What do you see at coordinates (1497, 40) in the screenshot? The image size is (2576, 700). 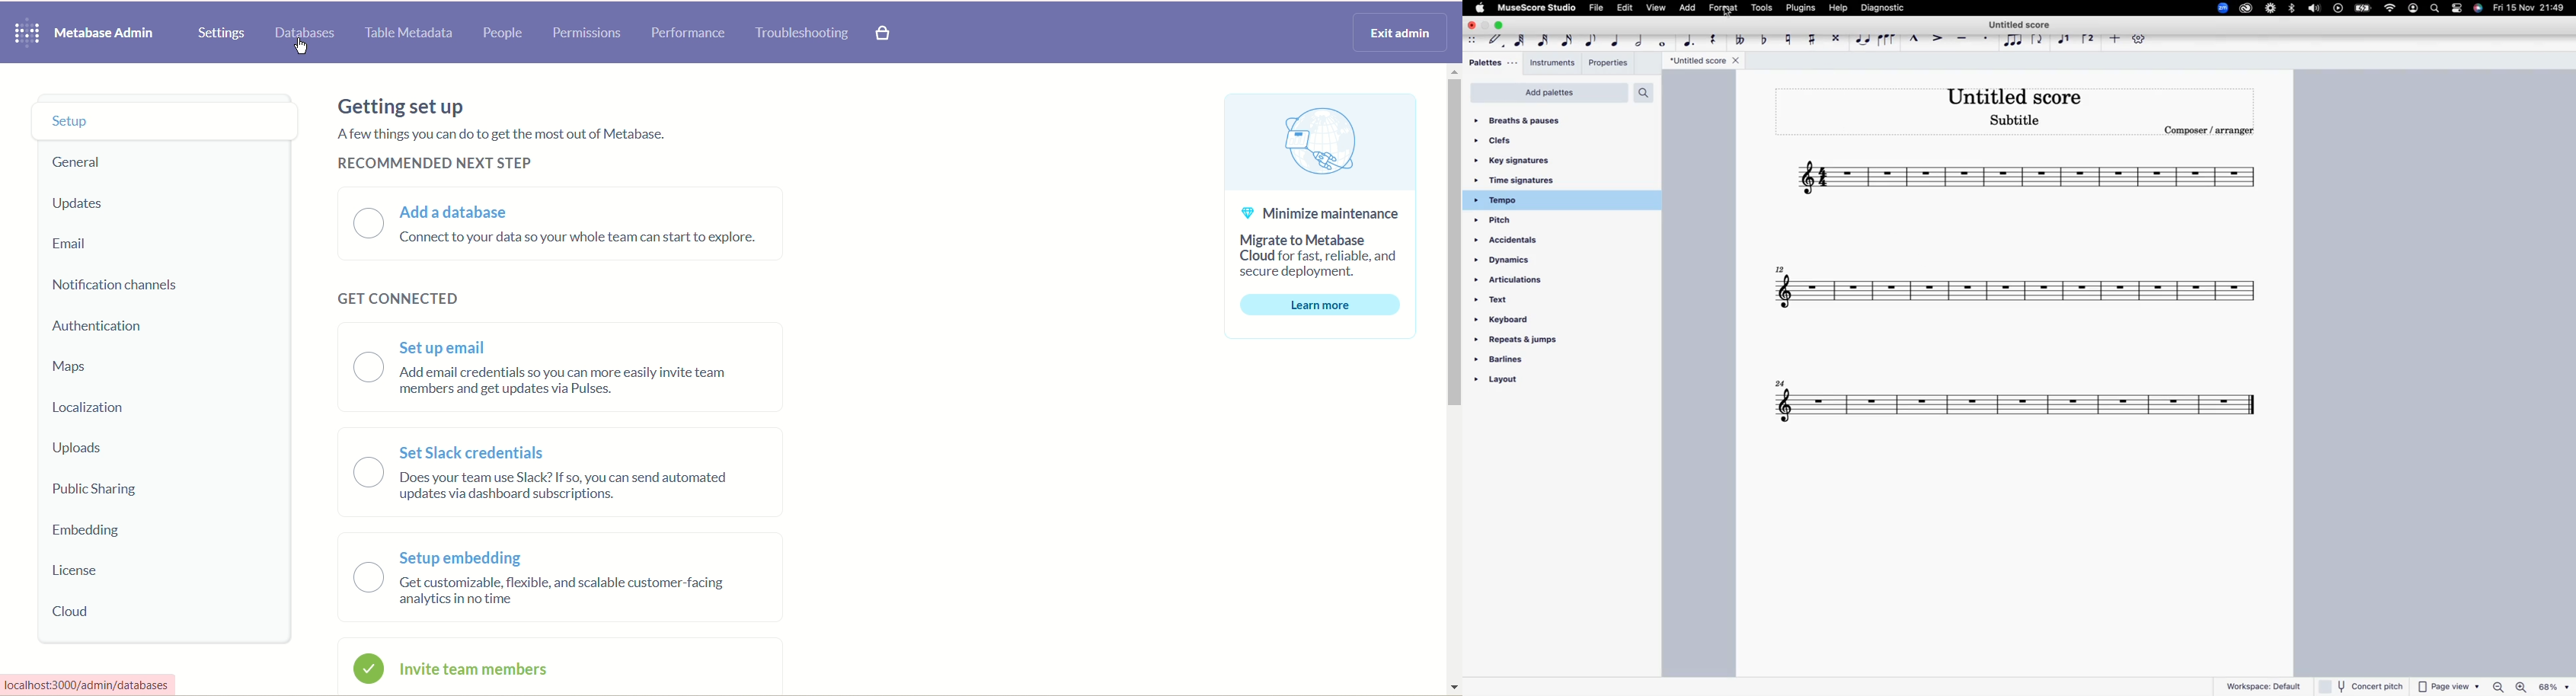 I see `default` at bounding box center [1497, 40].